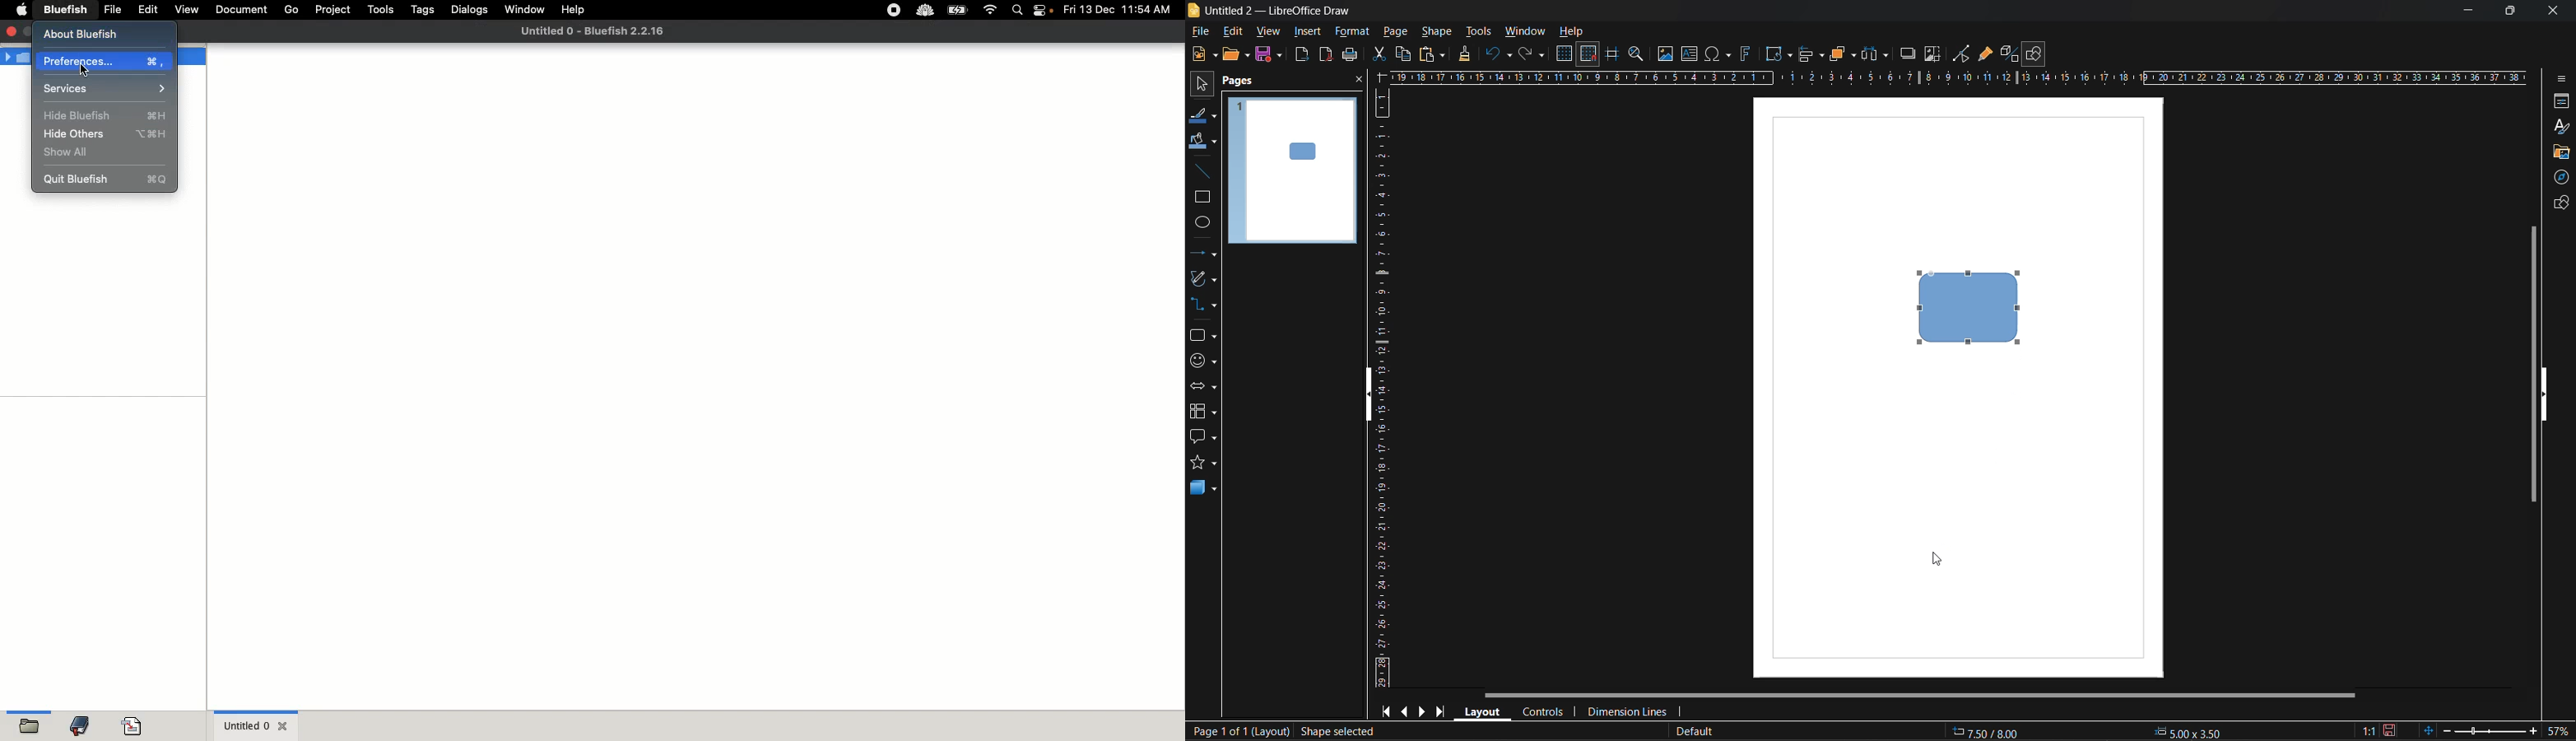 The image size is (2576, 756). I want to click on click to save, so click(2392, 731).